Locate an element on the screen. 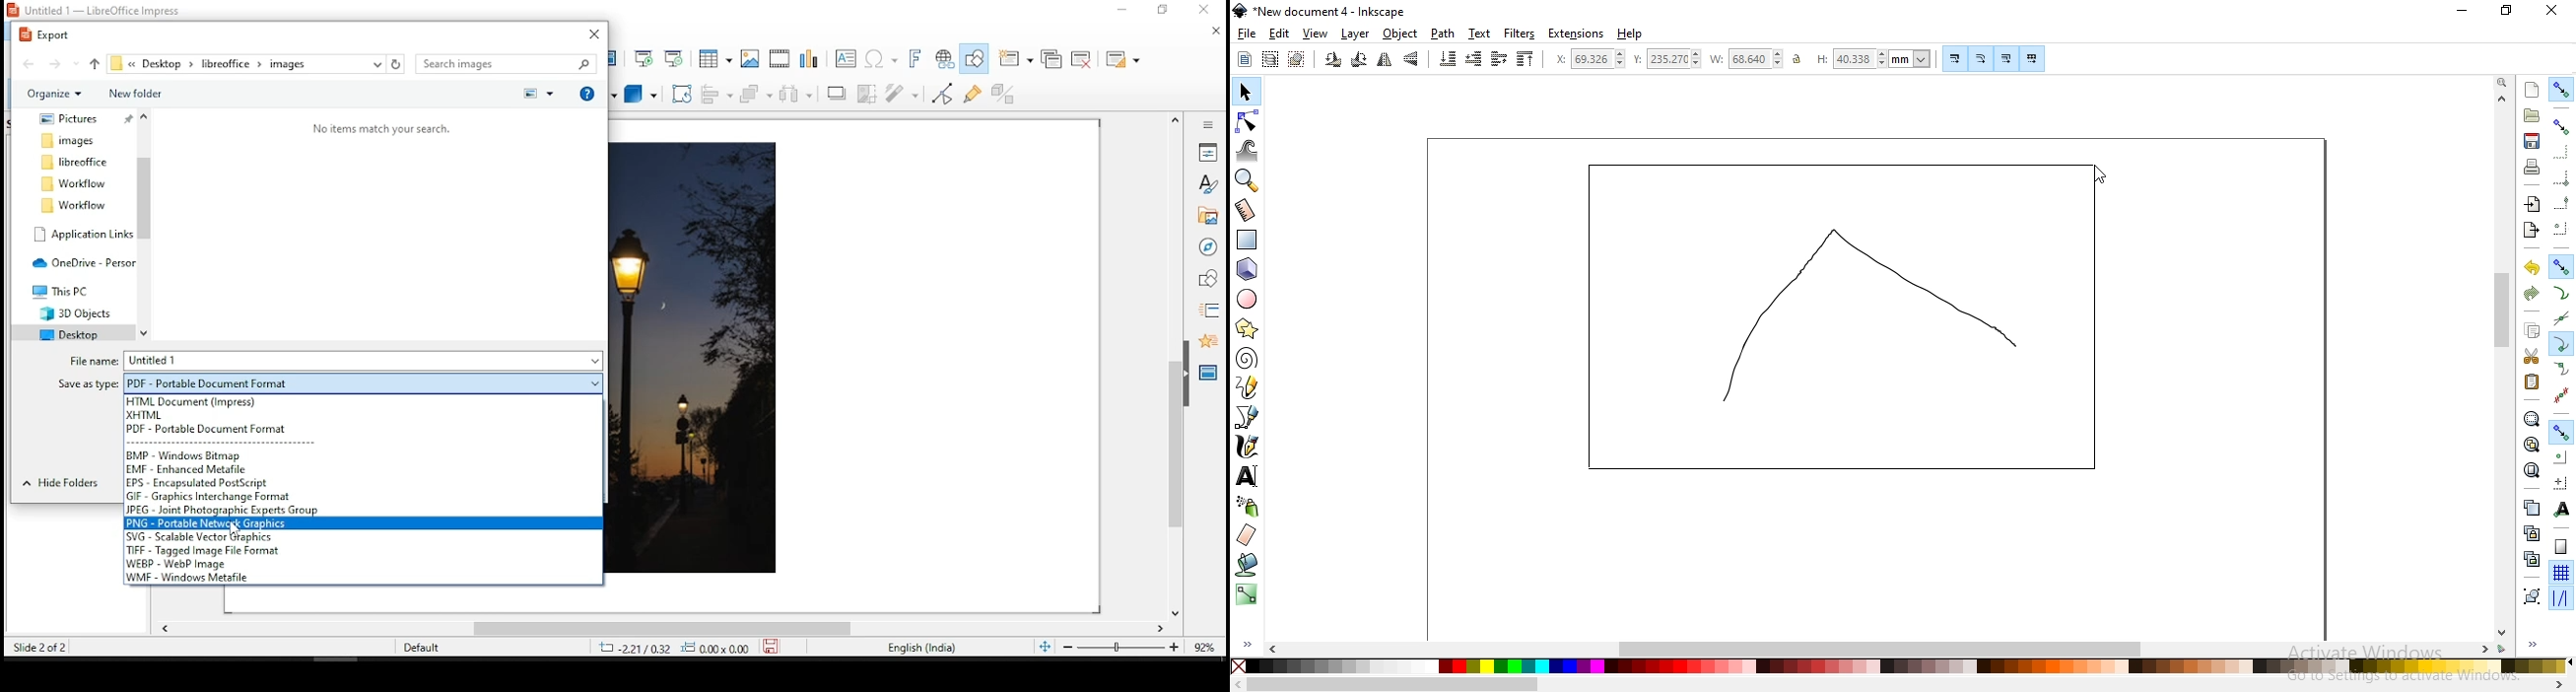 This screenshot has height=700, width=2576. draw bezier lines and straight lines is located at coordinates (1248, 417).